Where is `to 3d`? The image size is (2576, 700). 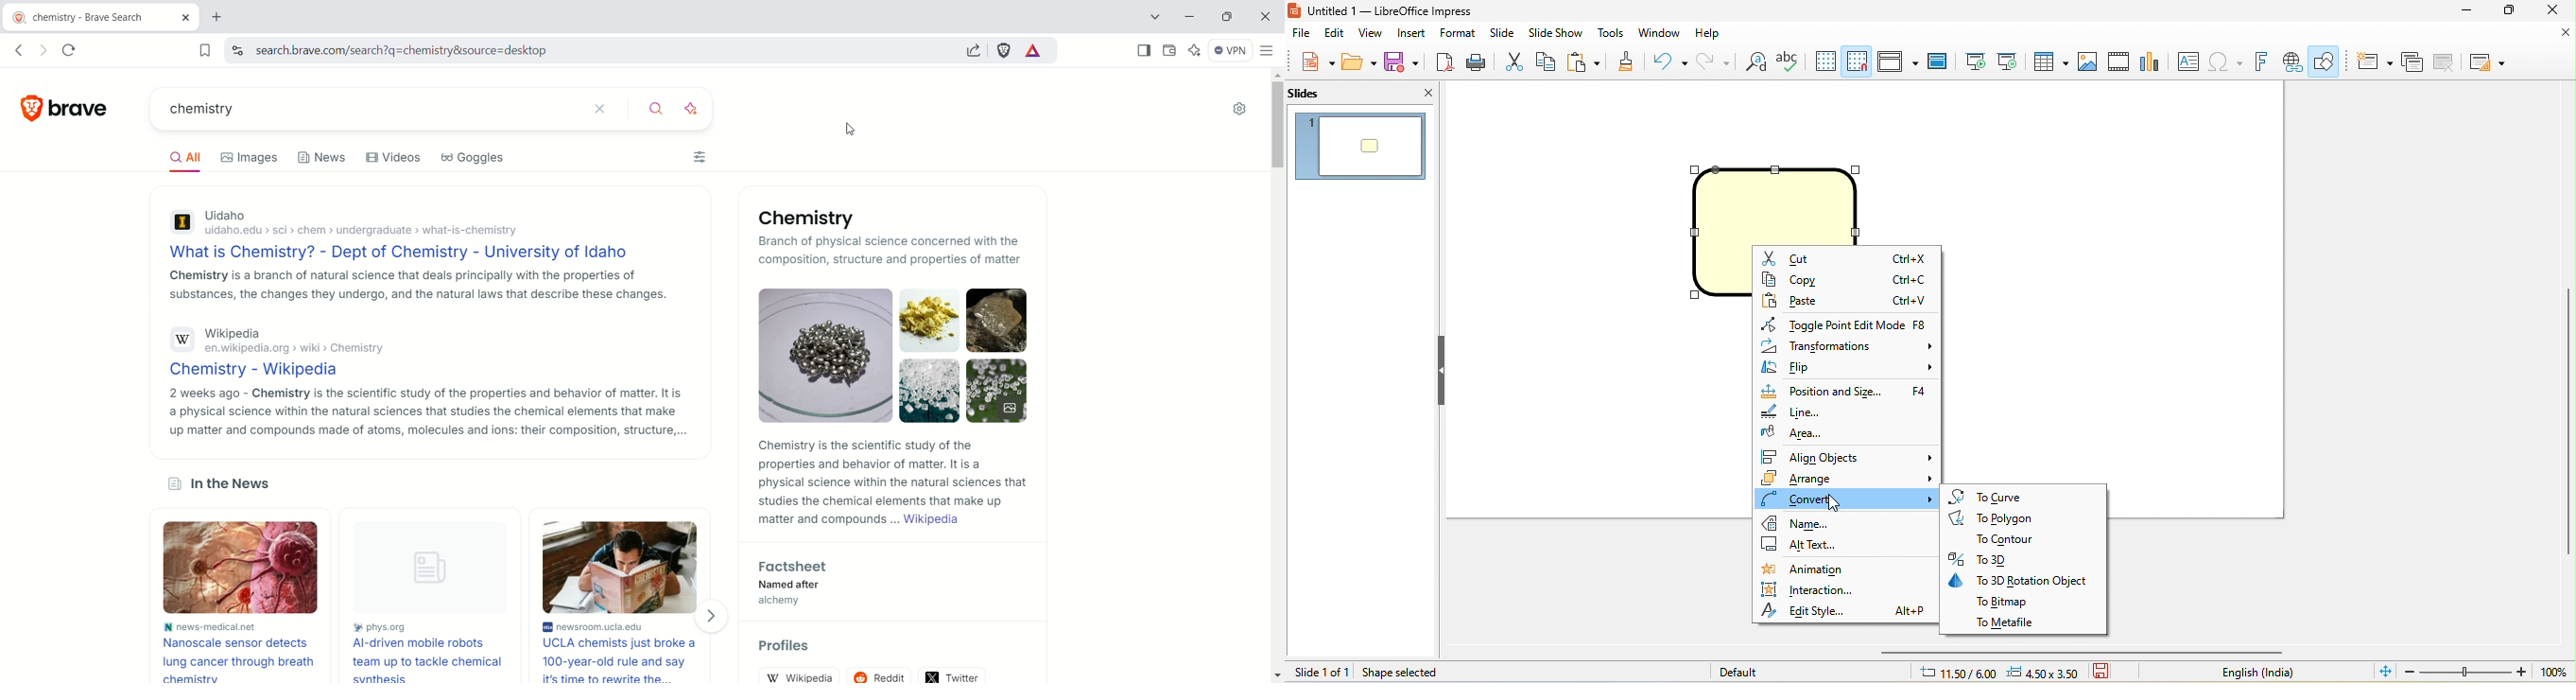 to 3d is located at coordinates (1992, 561).